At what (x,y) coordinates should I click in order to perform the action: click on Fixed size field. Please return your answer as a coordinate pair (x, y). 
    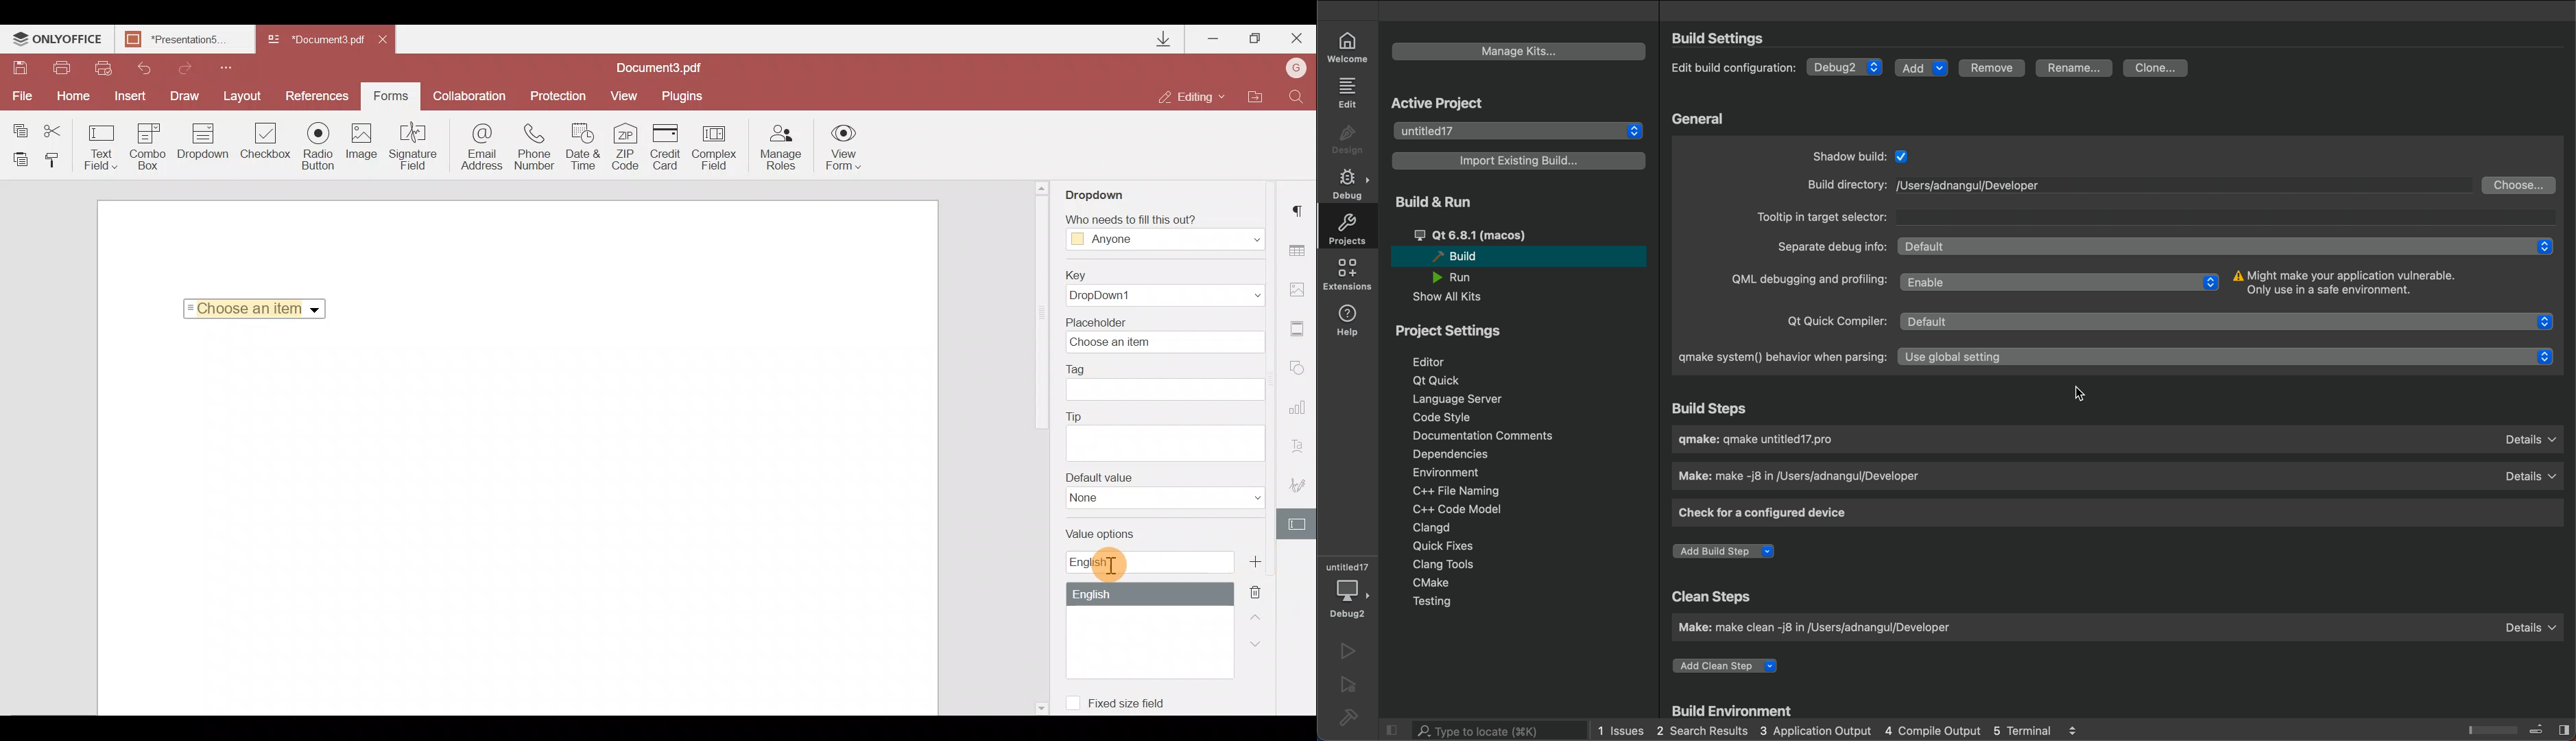
    Looking at the image, I should click on (1122, 701).